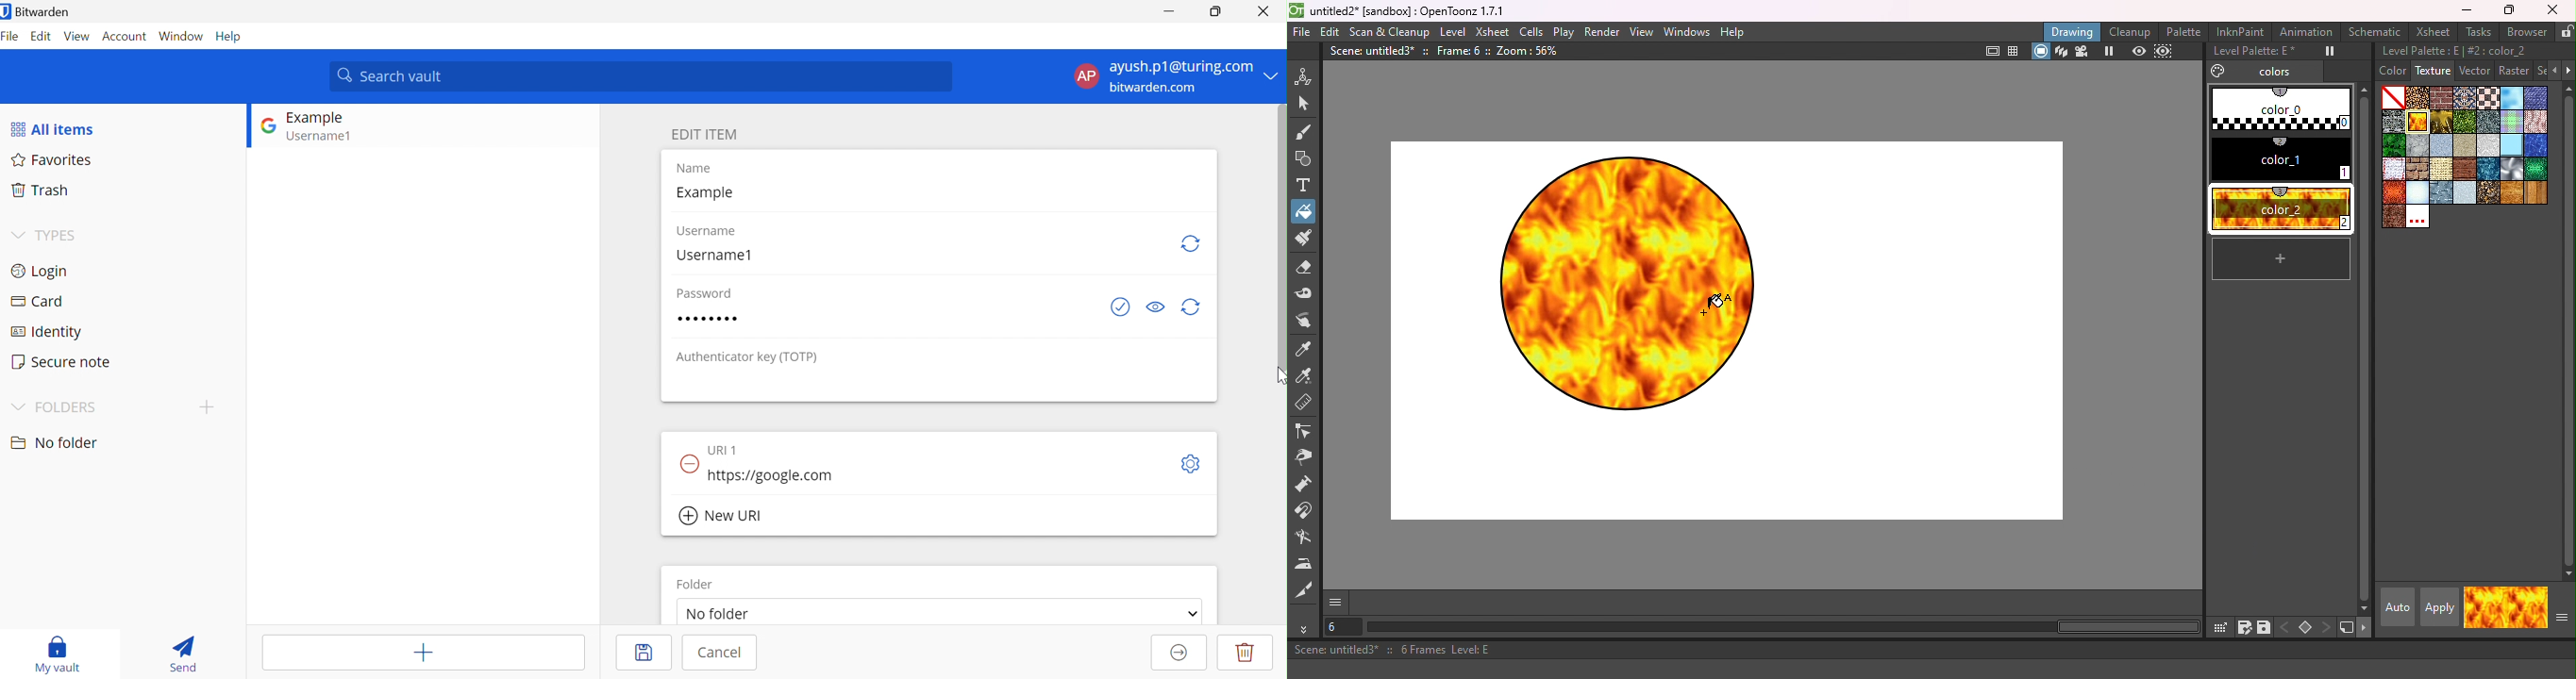 Image resolution: width=2576 pixels, height=700 pixels. Describe the element at coordinates (2466, 193) in the screenshot. I see `stucco.bmp` at that location.